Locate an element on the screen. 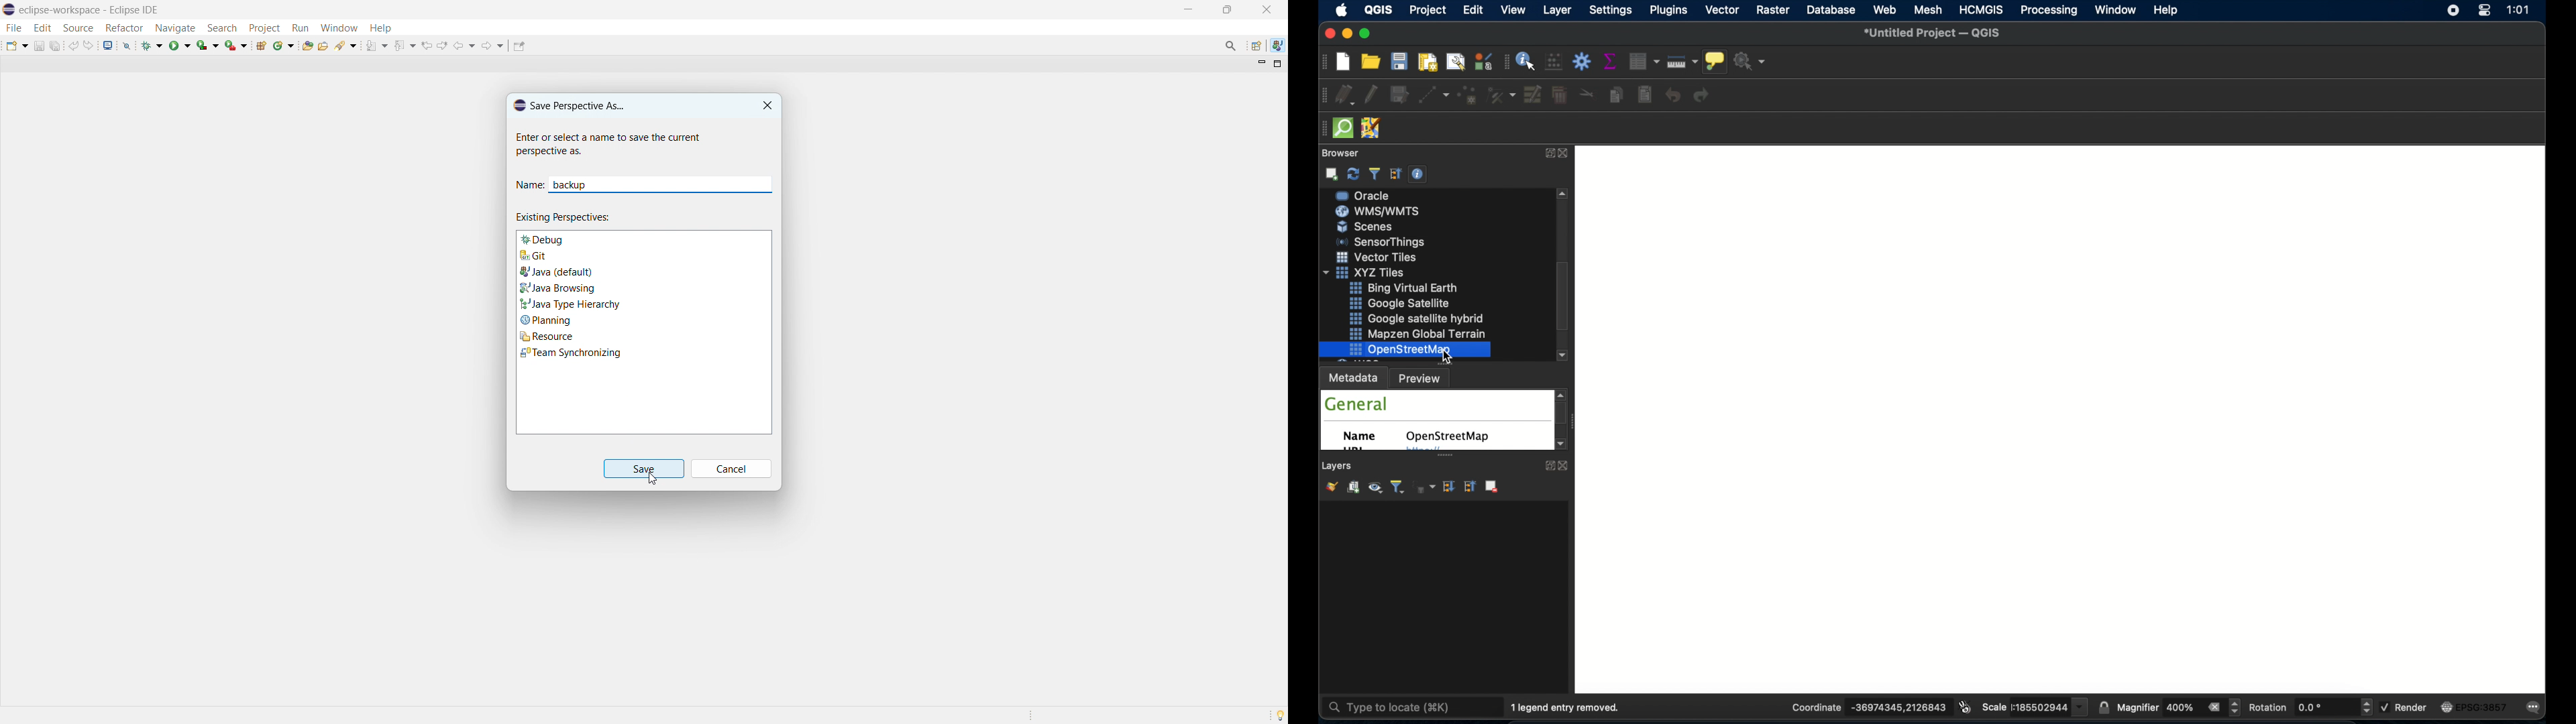 The width and height of the screenshot is (2576, 728). show map themes is located at coordinates (1374, 488).